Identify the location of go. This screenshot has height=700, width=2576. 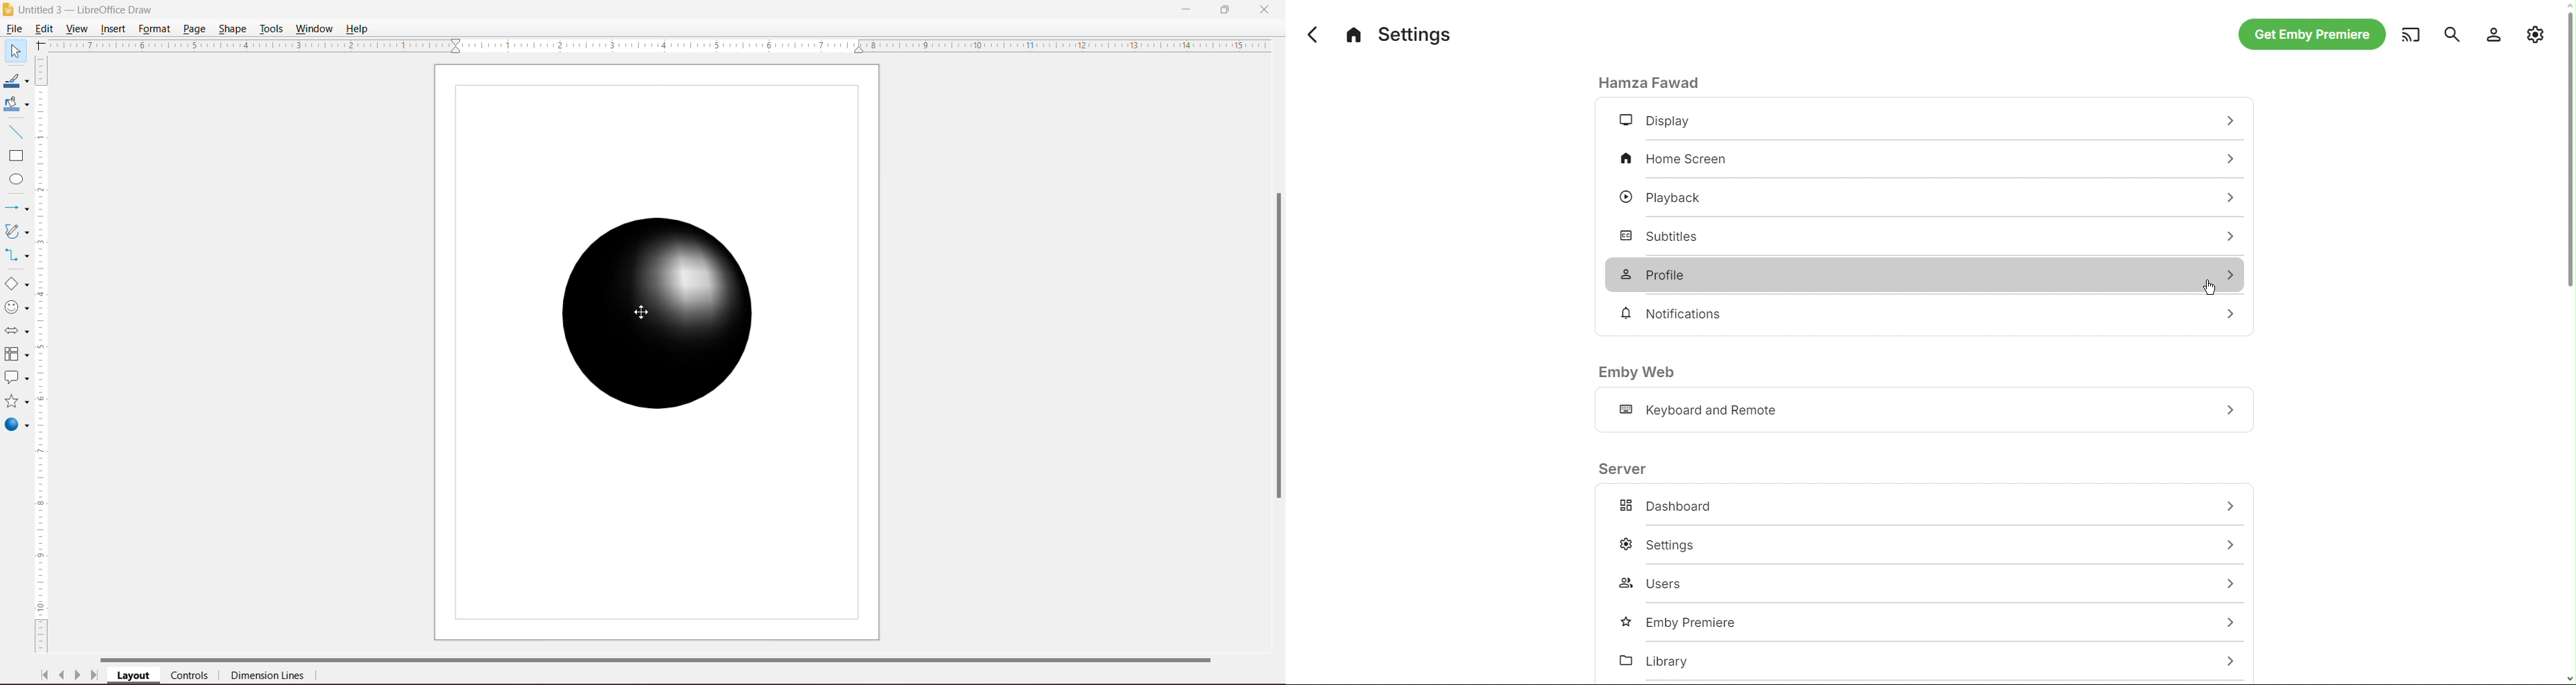
(2232, 122).